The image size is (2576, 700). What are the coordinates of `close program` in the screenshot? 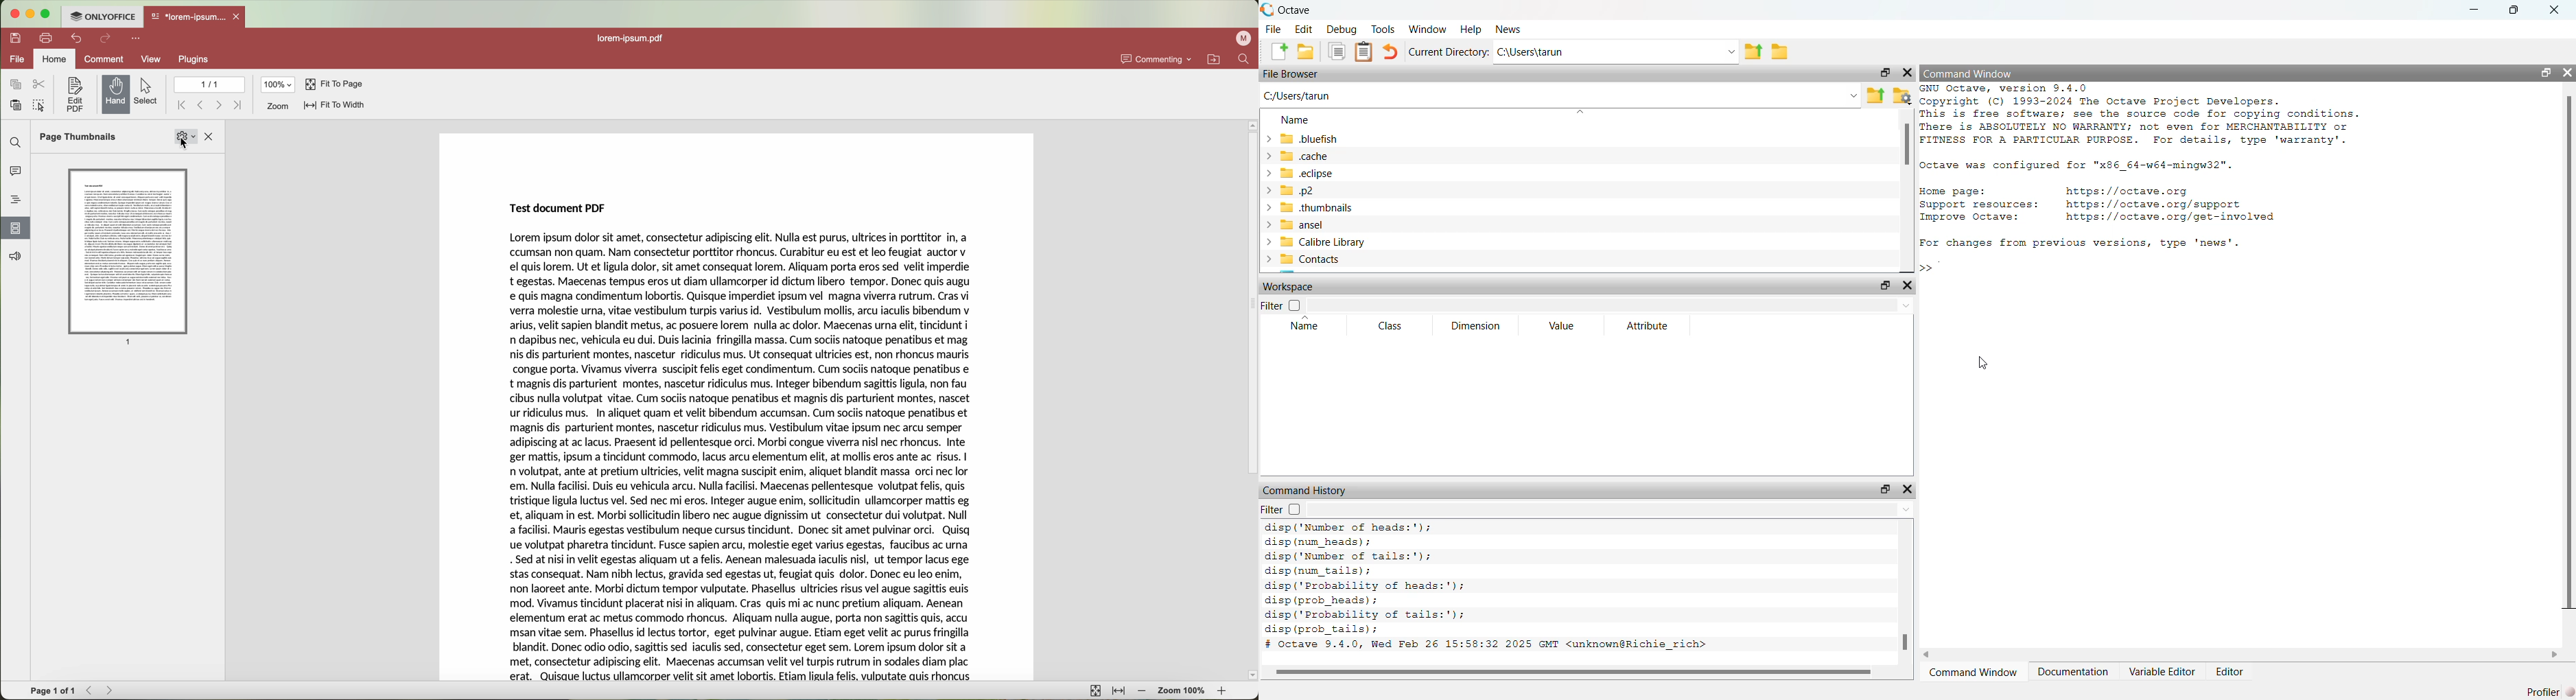 It's located at (11, 13).